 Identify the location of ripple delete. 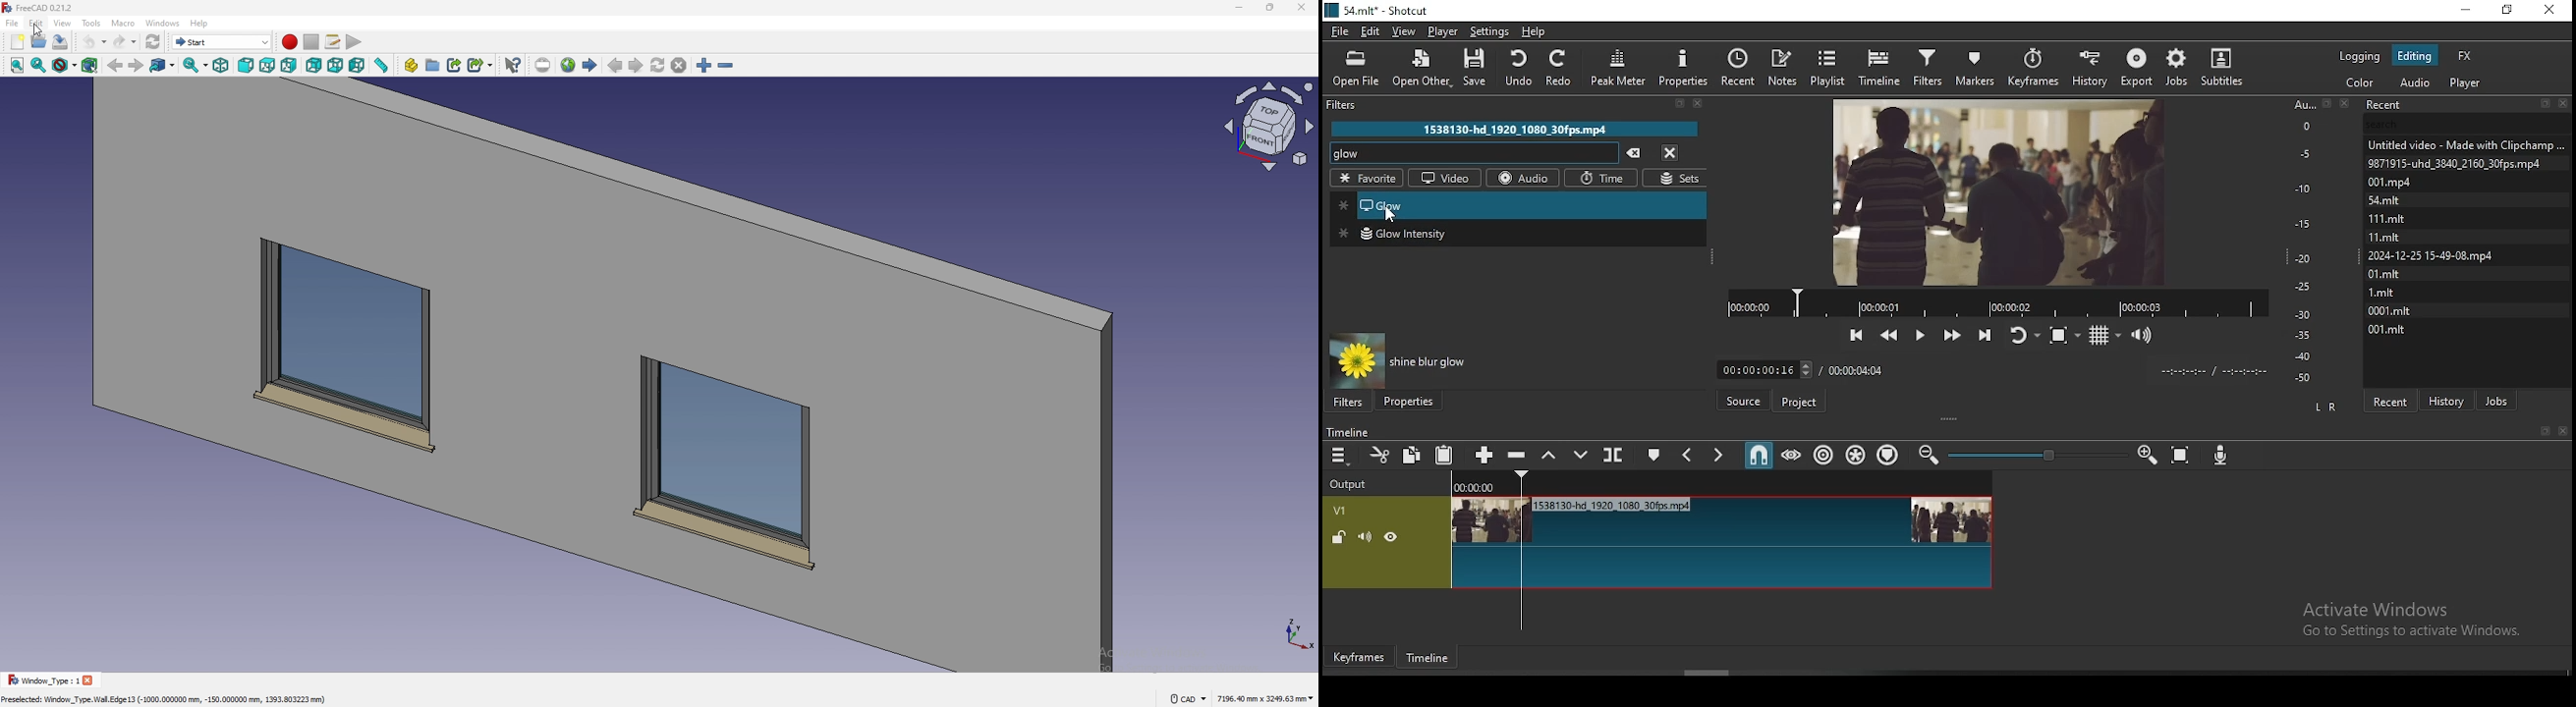
(1516, 454).